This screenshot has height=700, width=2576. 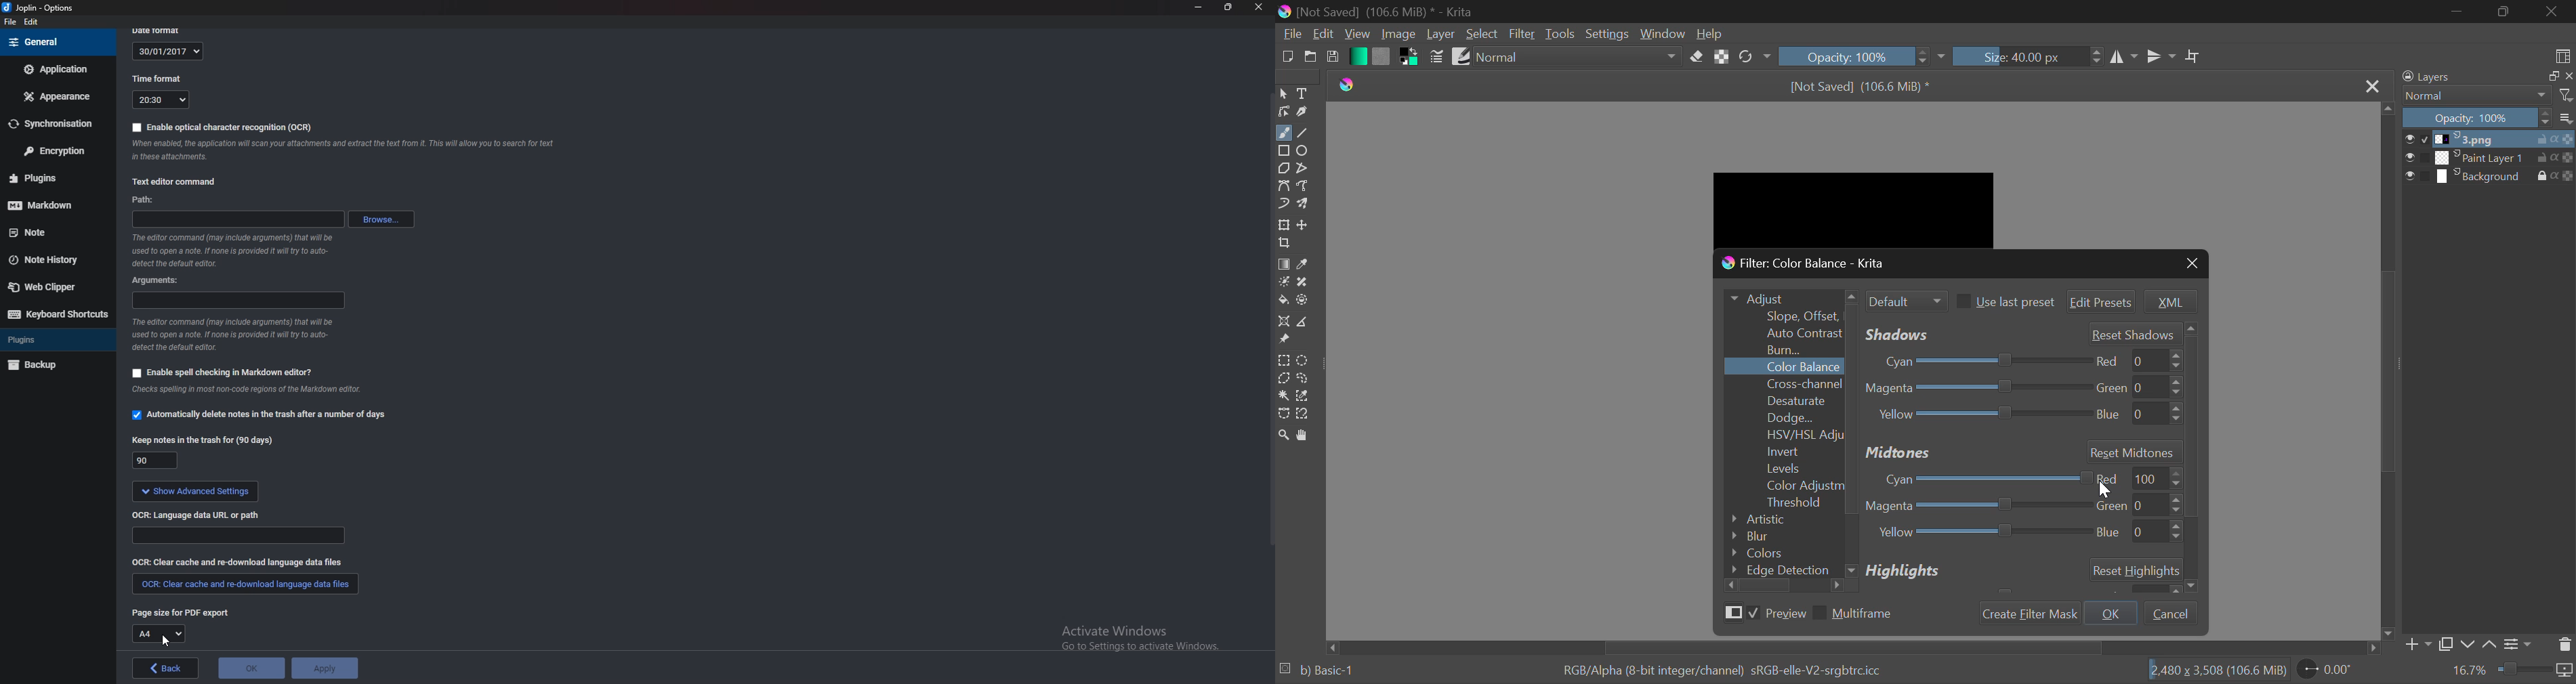 What do you see at coordinates (148, 201) in the screenshot?
I see `path` at bounding box center [148, 201].